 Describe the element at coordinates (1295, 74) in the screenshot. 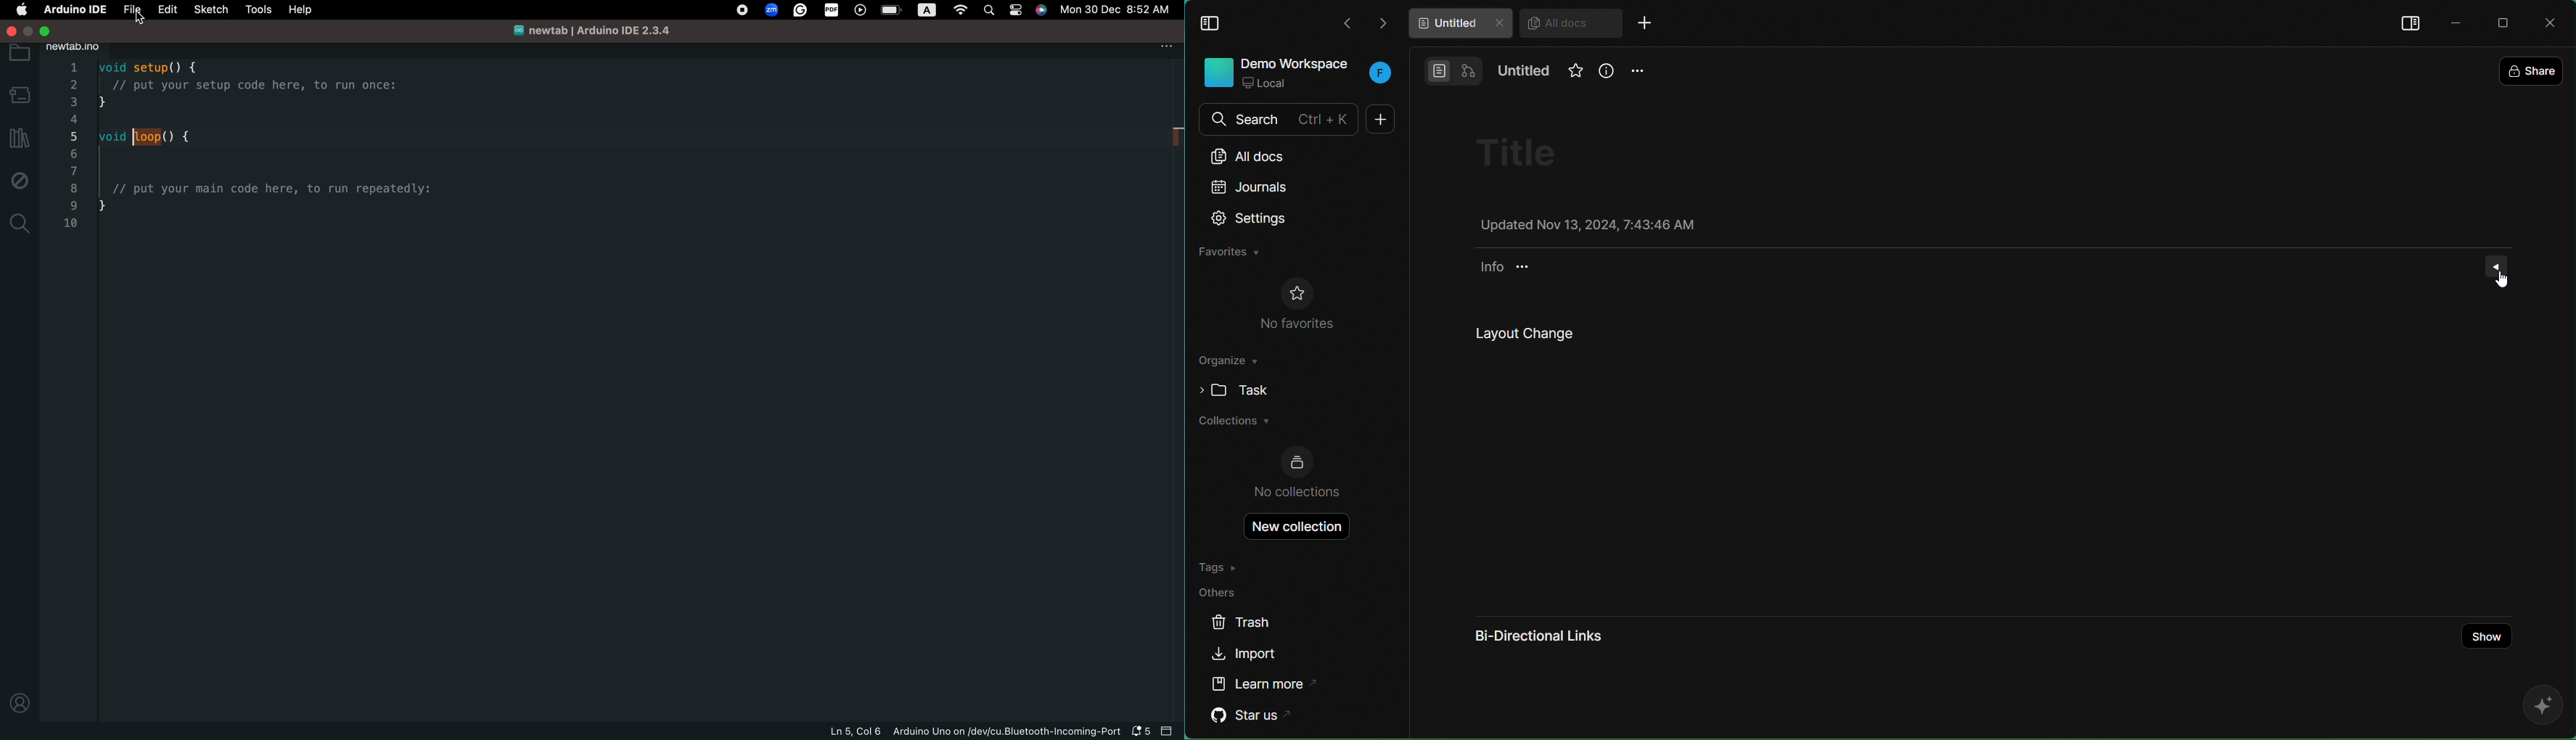

I see `Demo Workspace
[Jr (]` at that location.